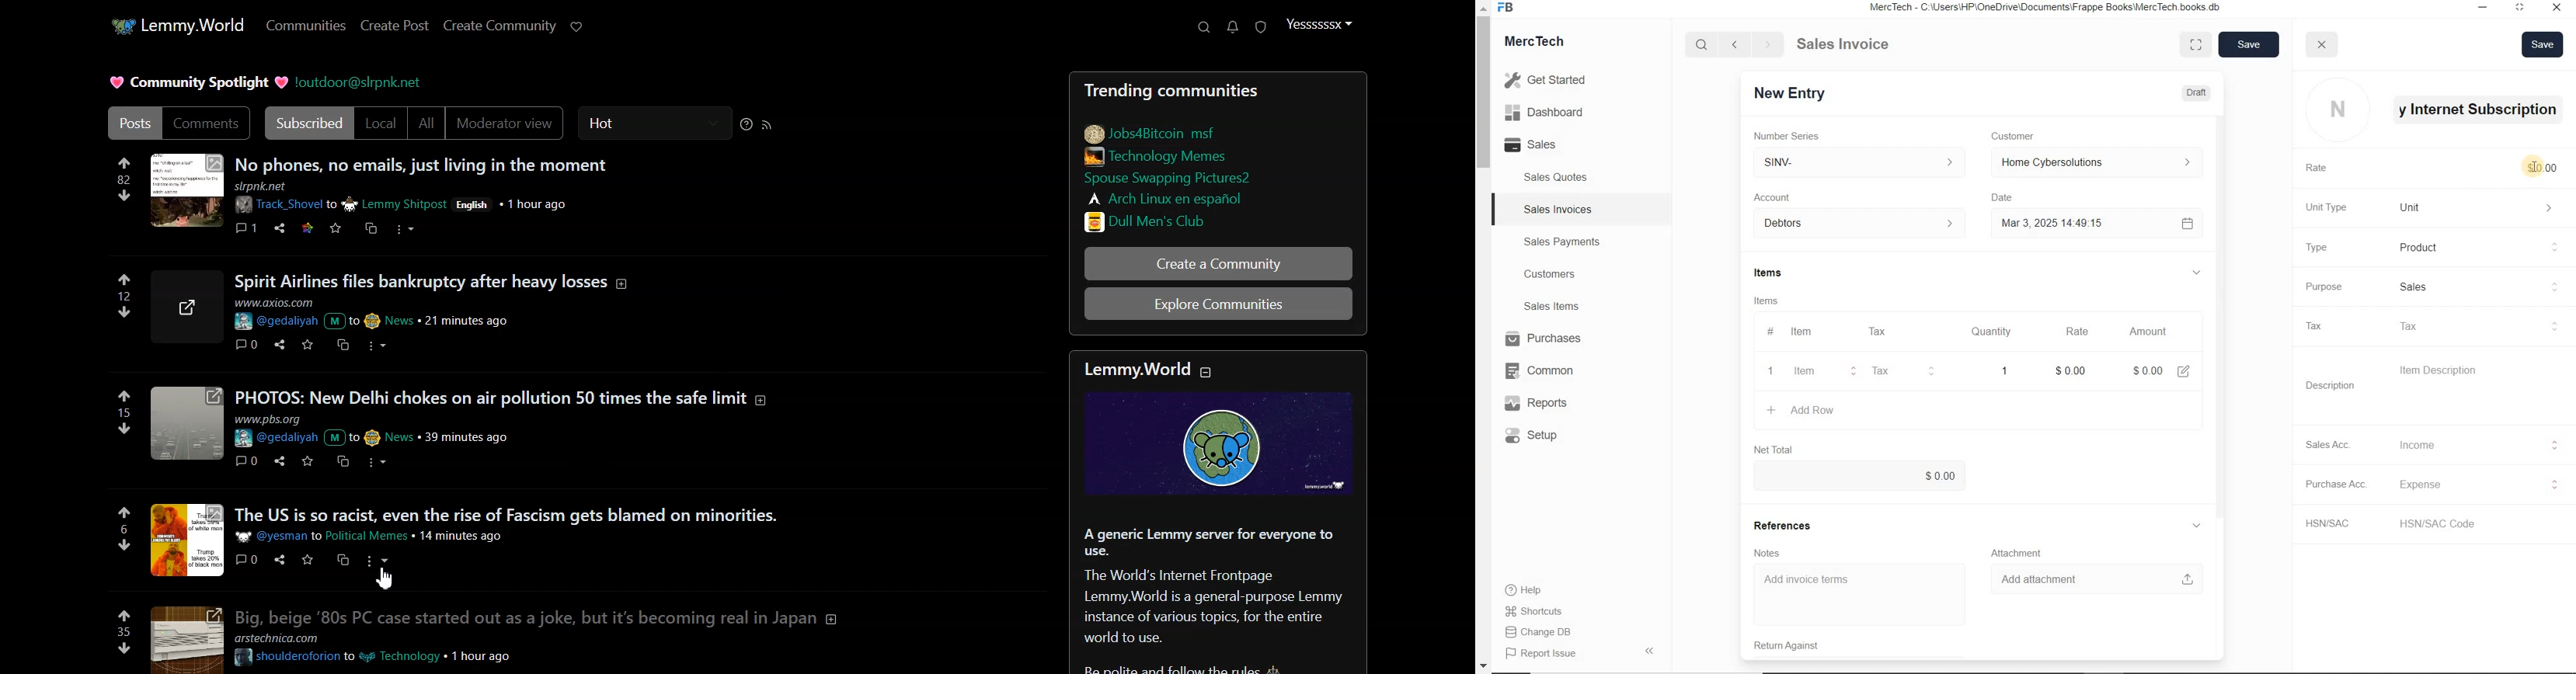 The height and width of the screenshot is (700, 2576). Describe the element at coordinates (344, 559) in the screenshot. I see `cross post` at that location.